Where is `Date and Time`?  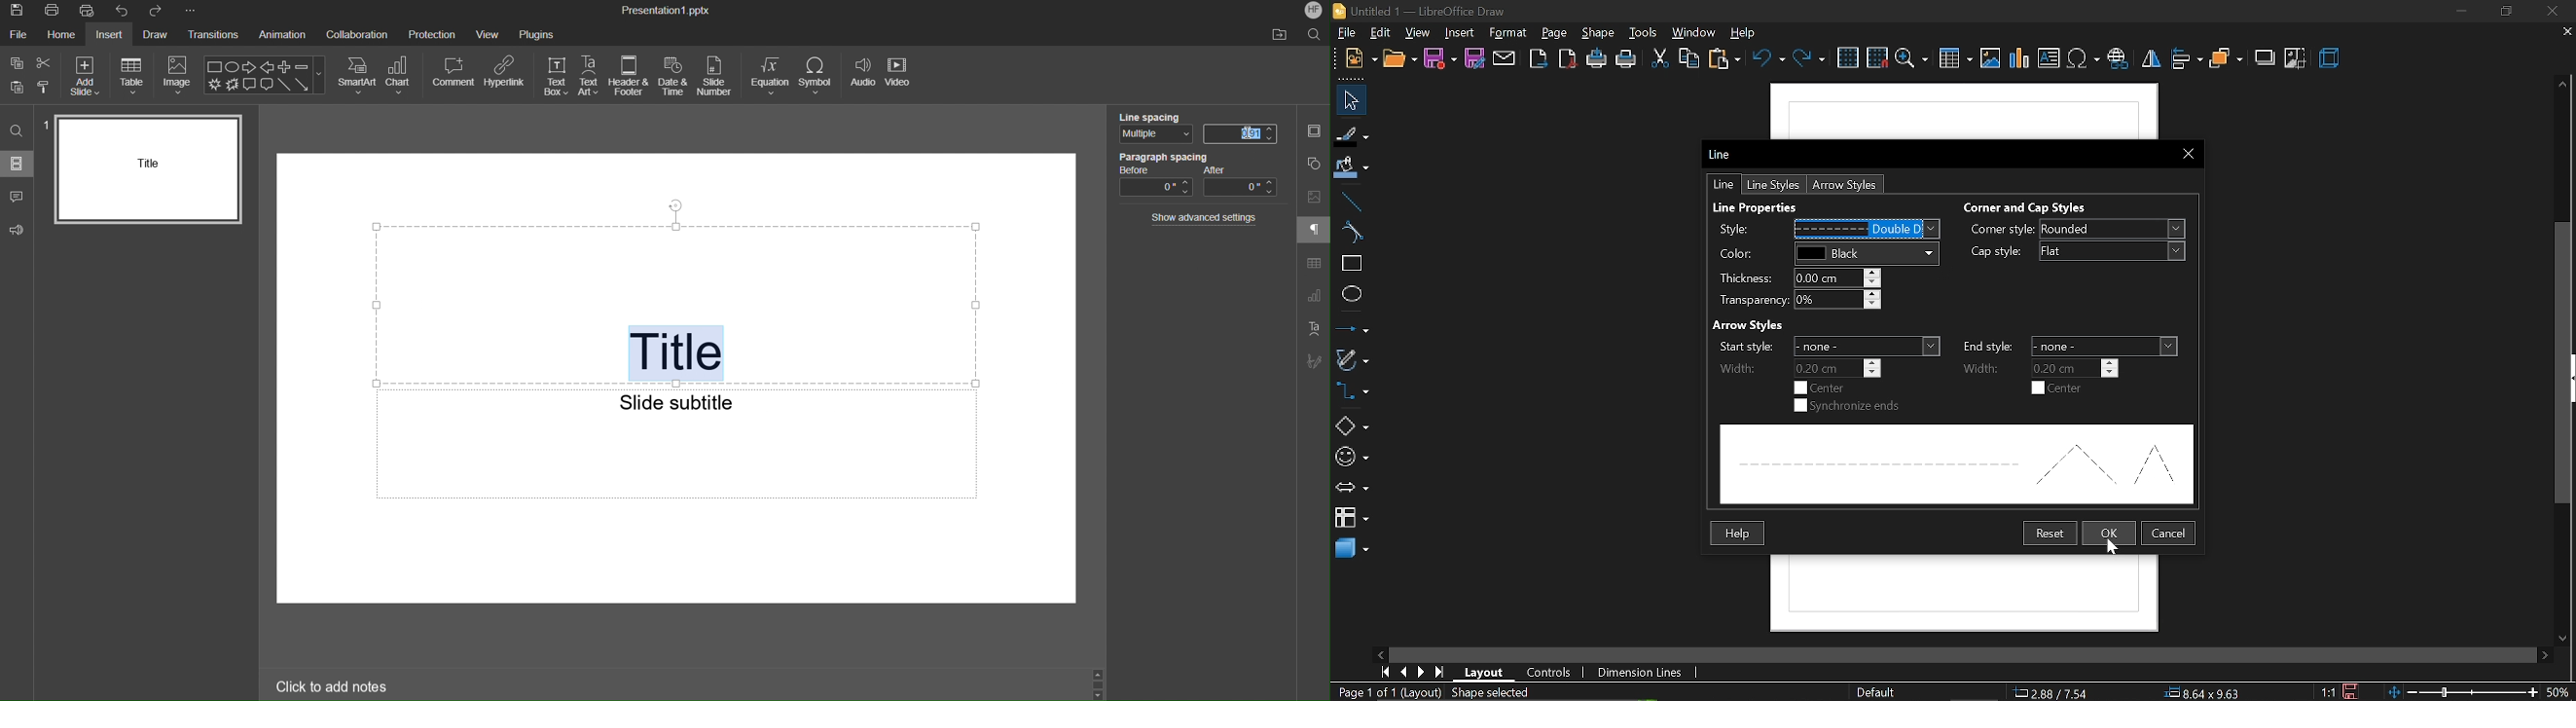 Date and Time is located at coordinates (675, 78).